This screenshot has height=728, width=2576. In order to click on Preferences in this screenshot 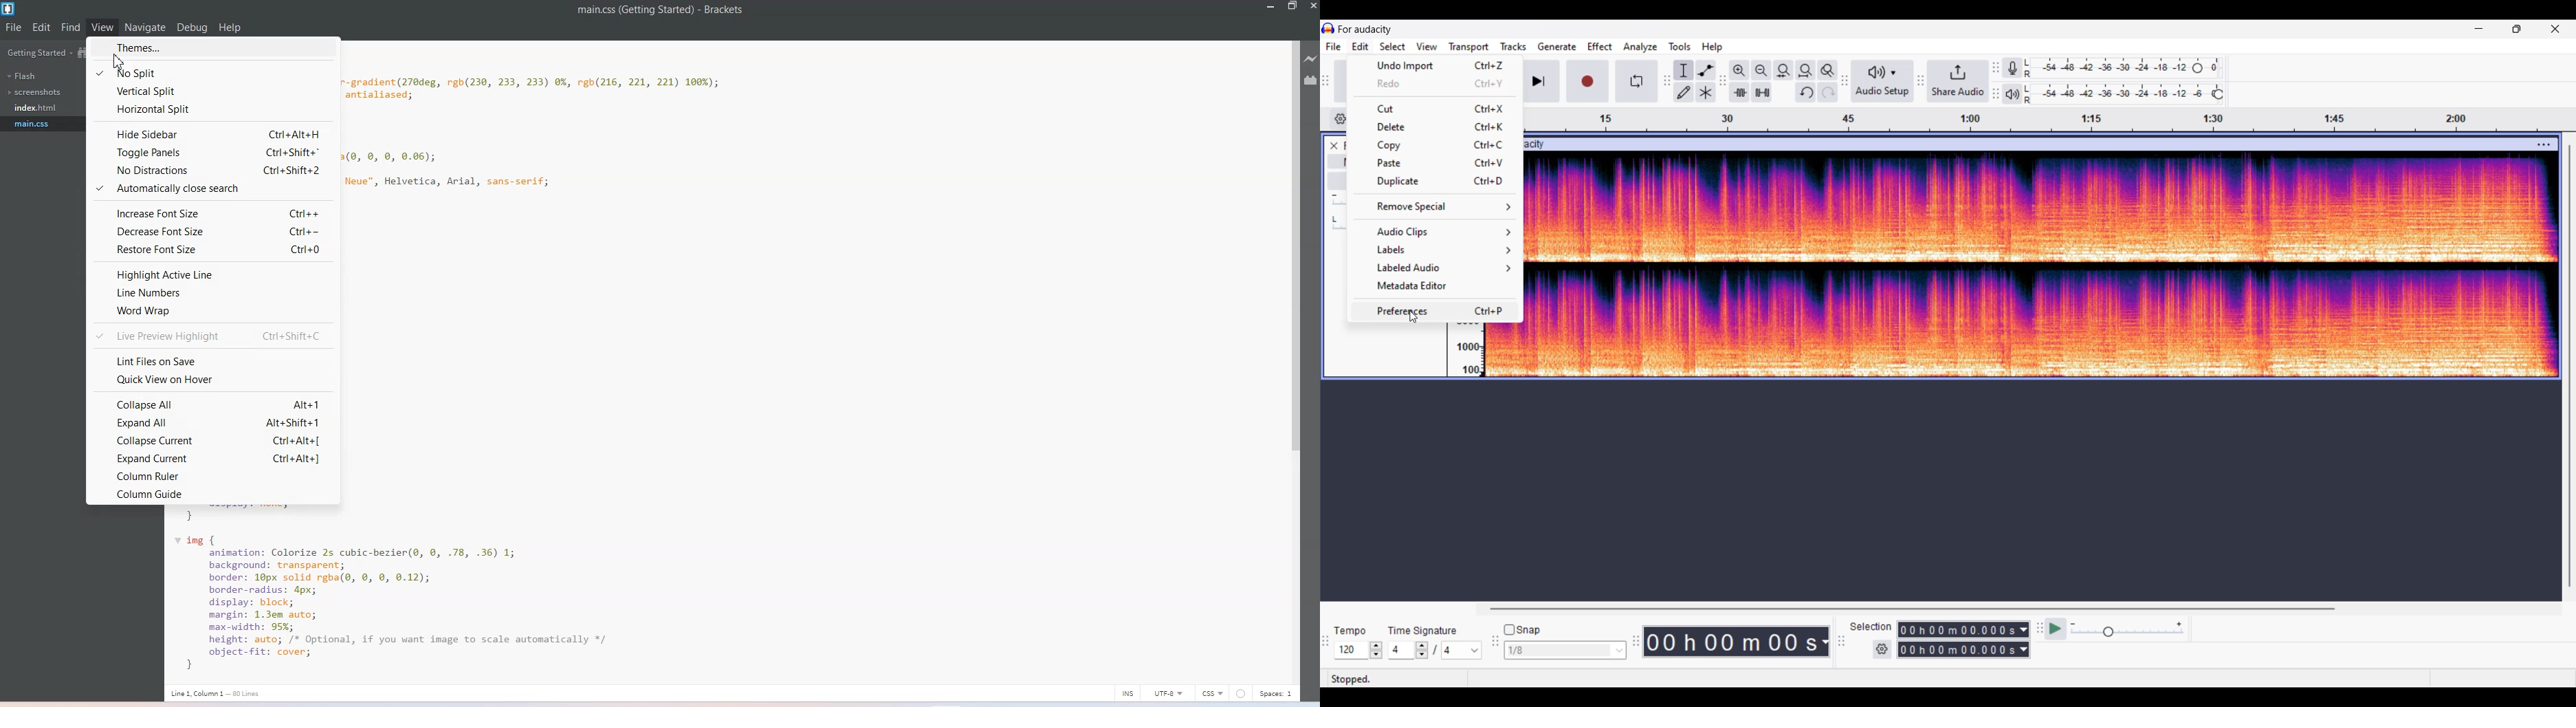, I will do `click(1435, 310)`.